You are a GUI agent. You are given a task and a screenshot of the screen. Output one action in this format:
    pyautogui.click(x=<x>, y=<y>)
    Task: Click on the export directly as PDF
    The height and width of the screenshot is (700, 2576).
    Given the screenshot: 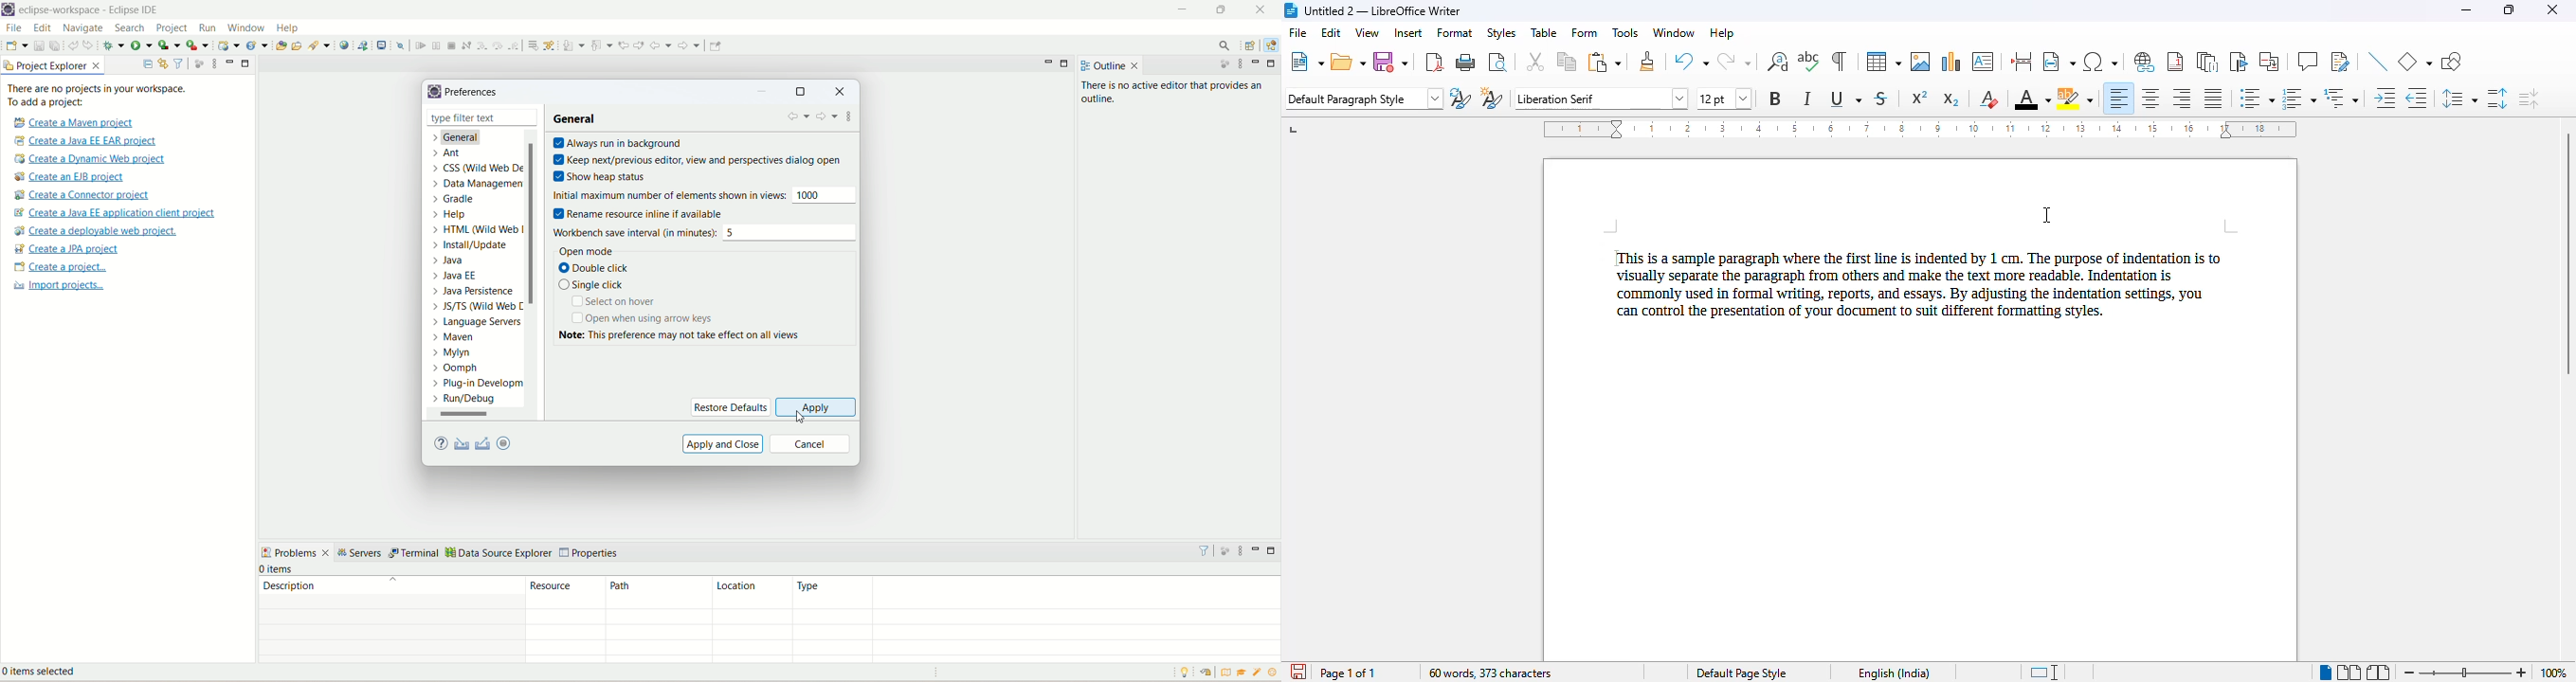 What is the action you would take?
    pyautogui.click(x=1435, y=62)
    